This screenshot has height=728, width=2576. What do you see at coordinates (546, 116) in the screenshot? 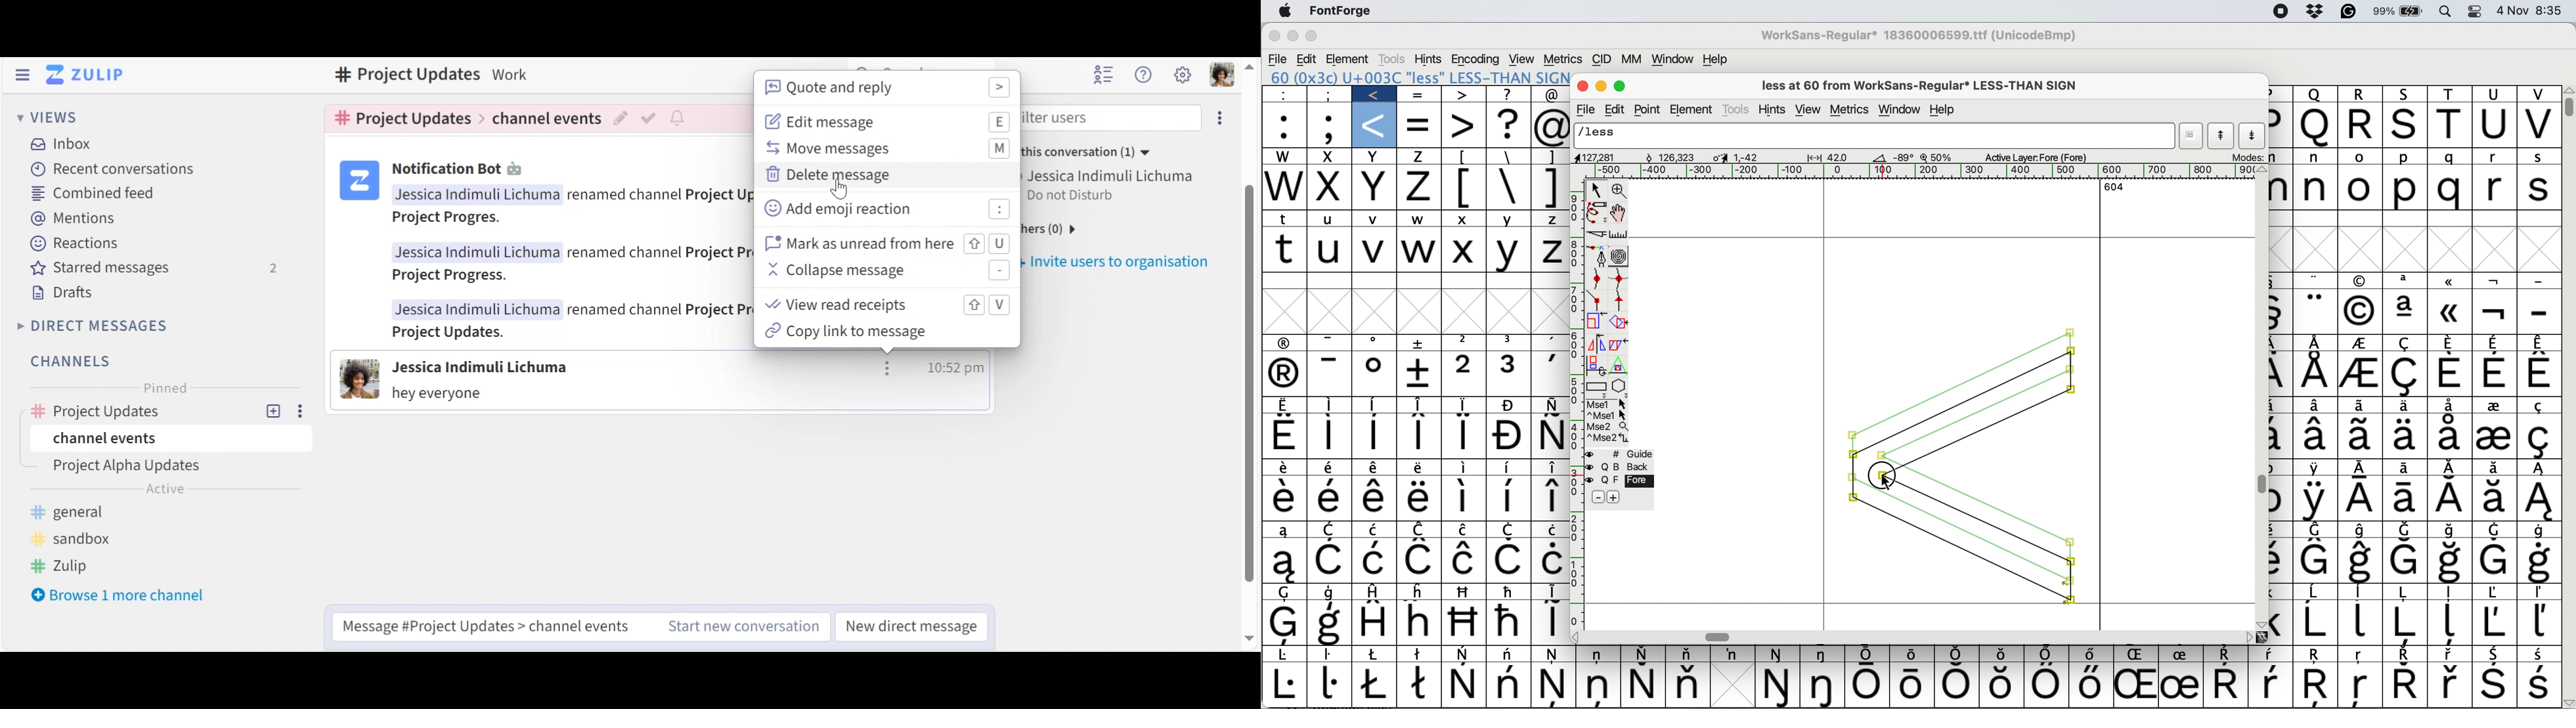
I see `Channel events` at bounding box center [546, 116].